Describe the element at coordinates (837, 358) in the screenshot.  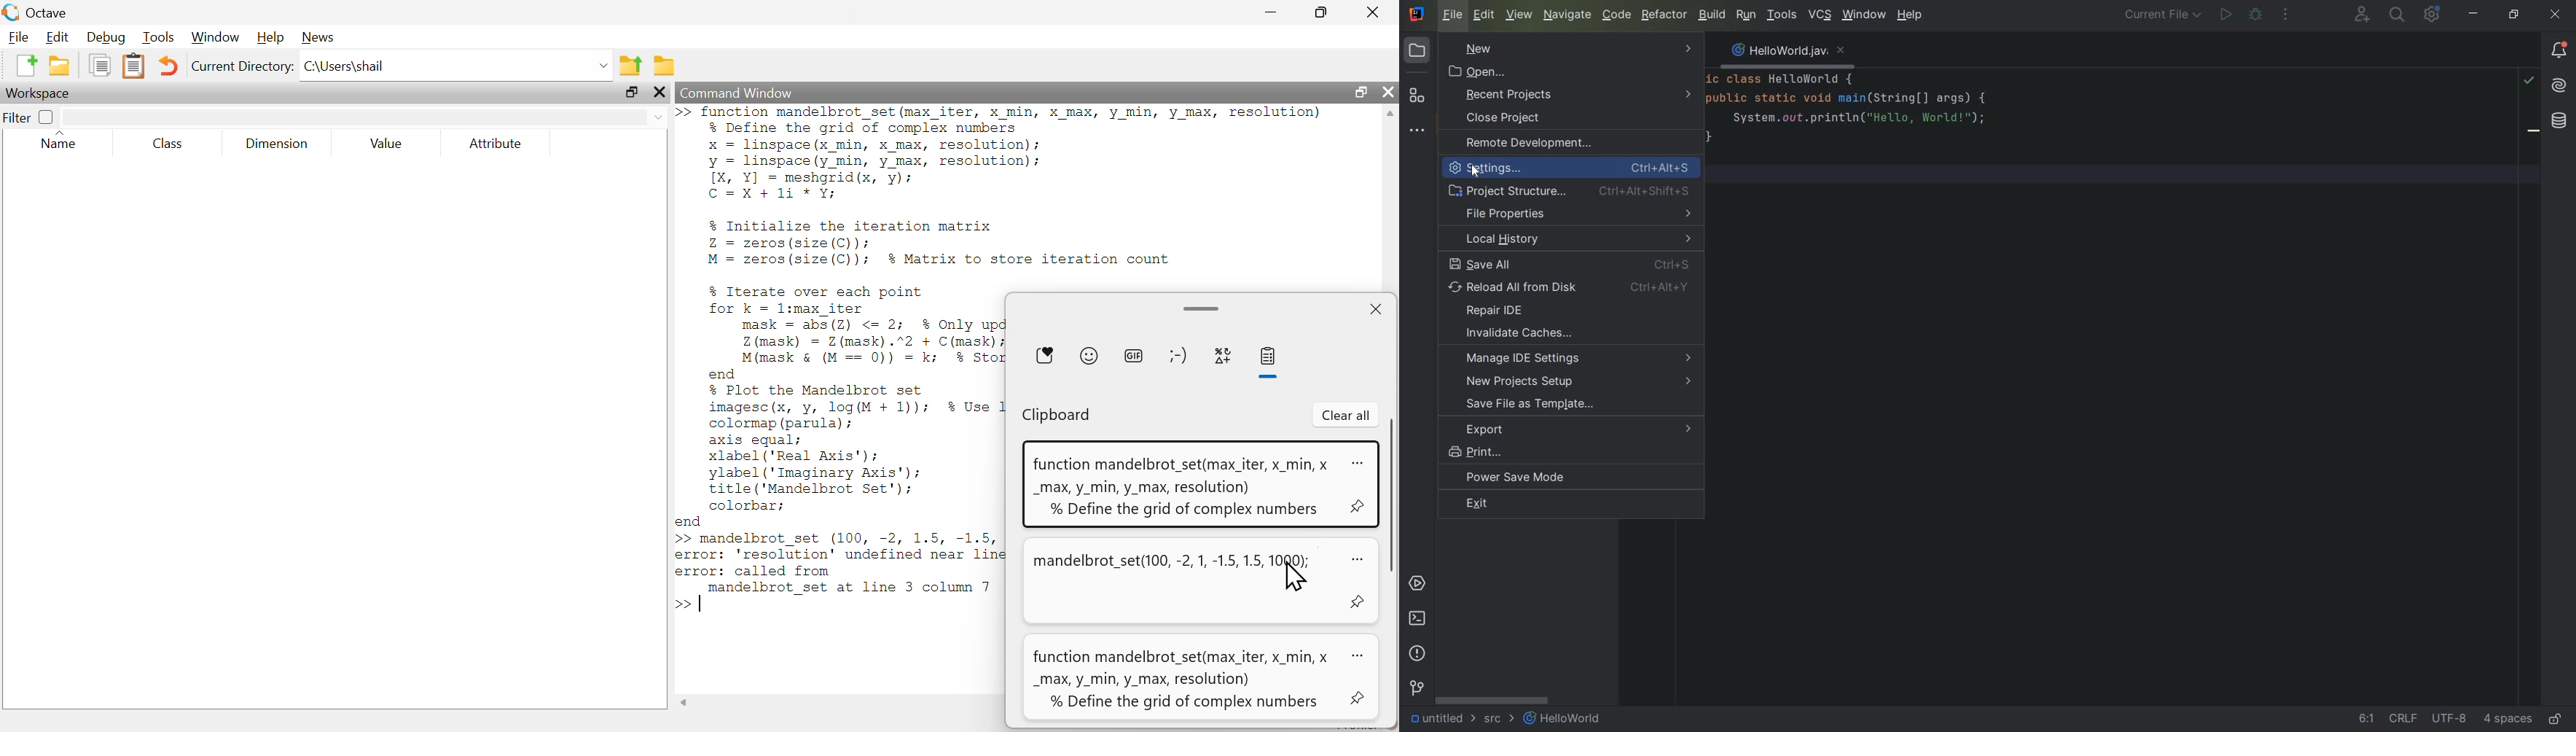
I see `>> Iunction mandelbrot_set (max_1ter, X min, X max, y min, y max, resolution)
% Define the grid of complex numbers
x linspace(x_min, x max, resolution);
y Deine (y_min, y max, resolution);
[X, Y] = meshgrid(x, y);
C=X+1i *Y;
% Initialize the iteration matrix
Z = zeros (size(C)):
M = zeros (size(C)); % Matrix to store iteration count
% Iterate over each point
for k = l:max iter
mask = abs(2Z) <= 2; % Only update points inside the radius
Z (mask) = Z(mask).”2 + C(mask);
M(mask & (M == 0)) = k; % Store first escape iteration
end
% Plot the Mandelbrot set
imagesc(x, y, log(M + 1)); $% Use logarithm for better contrast
colormap (parula) ;
axis equal;
xlabel ('Real Axis');
ylabel ('Imaginary Axis');
title ('Mandelbrot Set'):
colorbar;
end
>> mandelbrot_set (100, -2, 1.5, -1.5, 1000);
error: 'resolution' undefined near line 3, column 32
error: called from
| randelprot_set at line 3 column 7
>>` at that location.